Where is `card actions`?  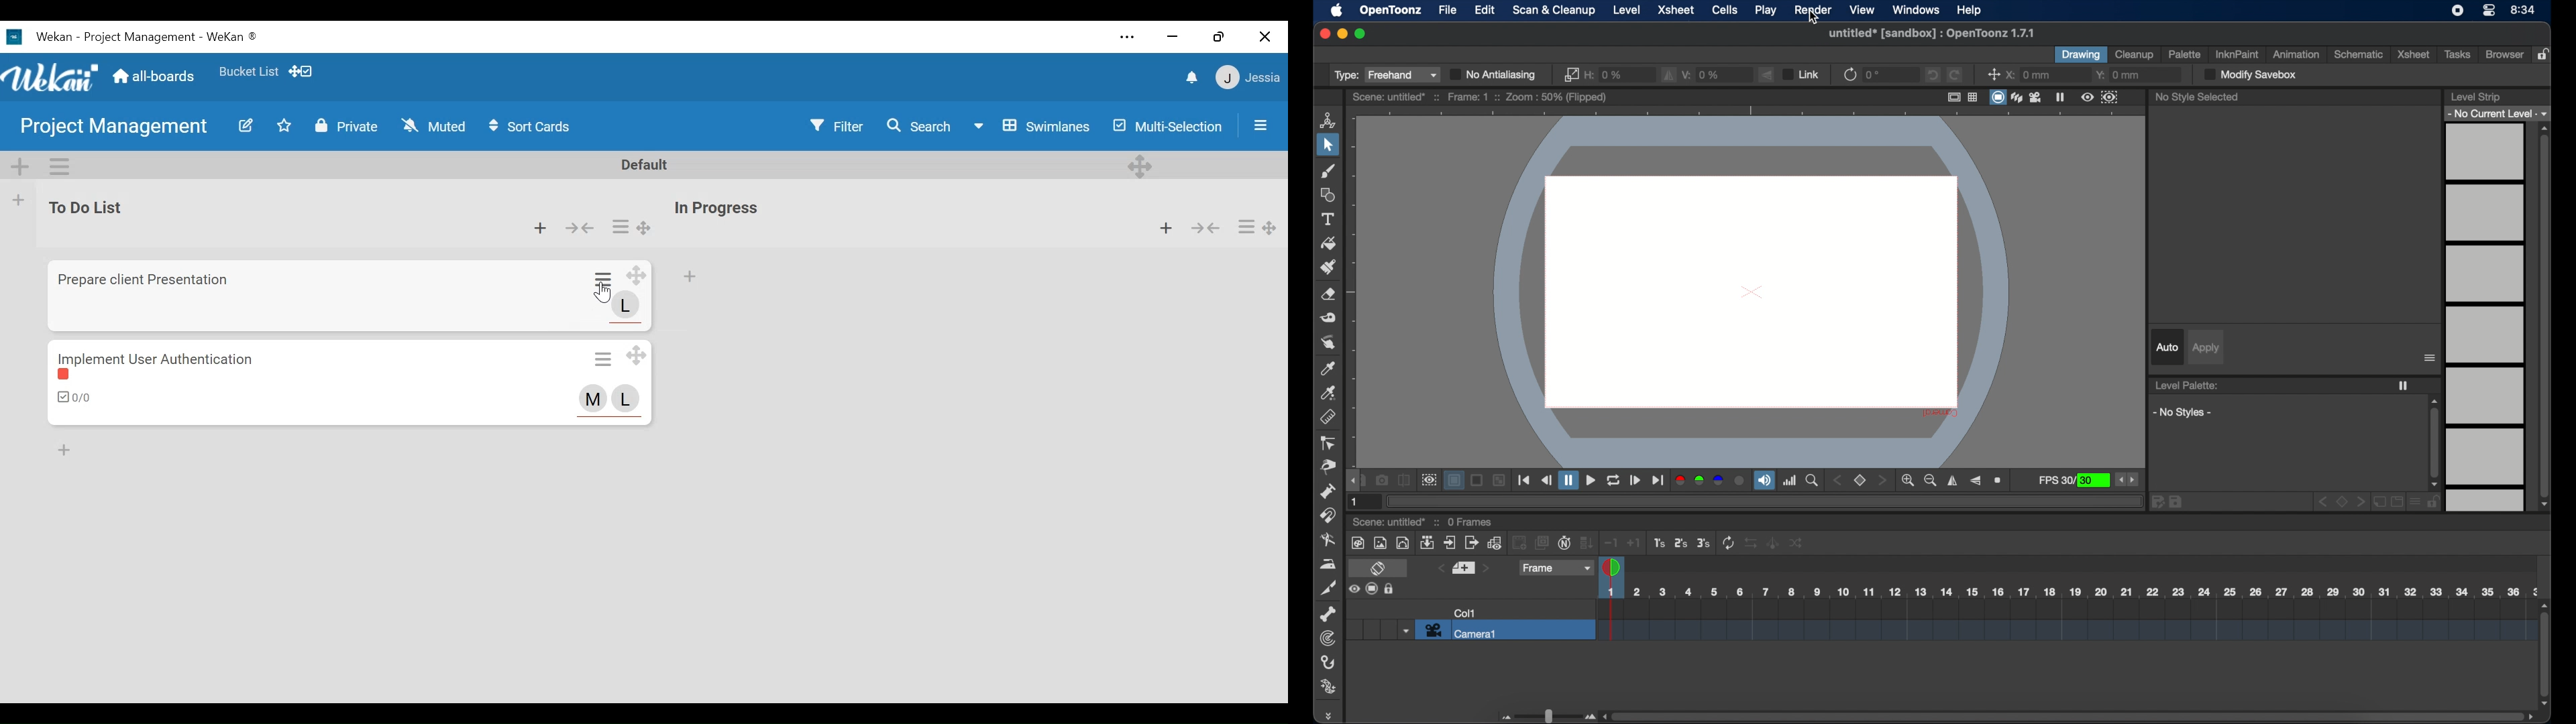
card actions is located at coordinates (1247, 227).